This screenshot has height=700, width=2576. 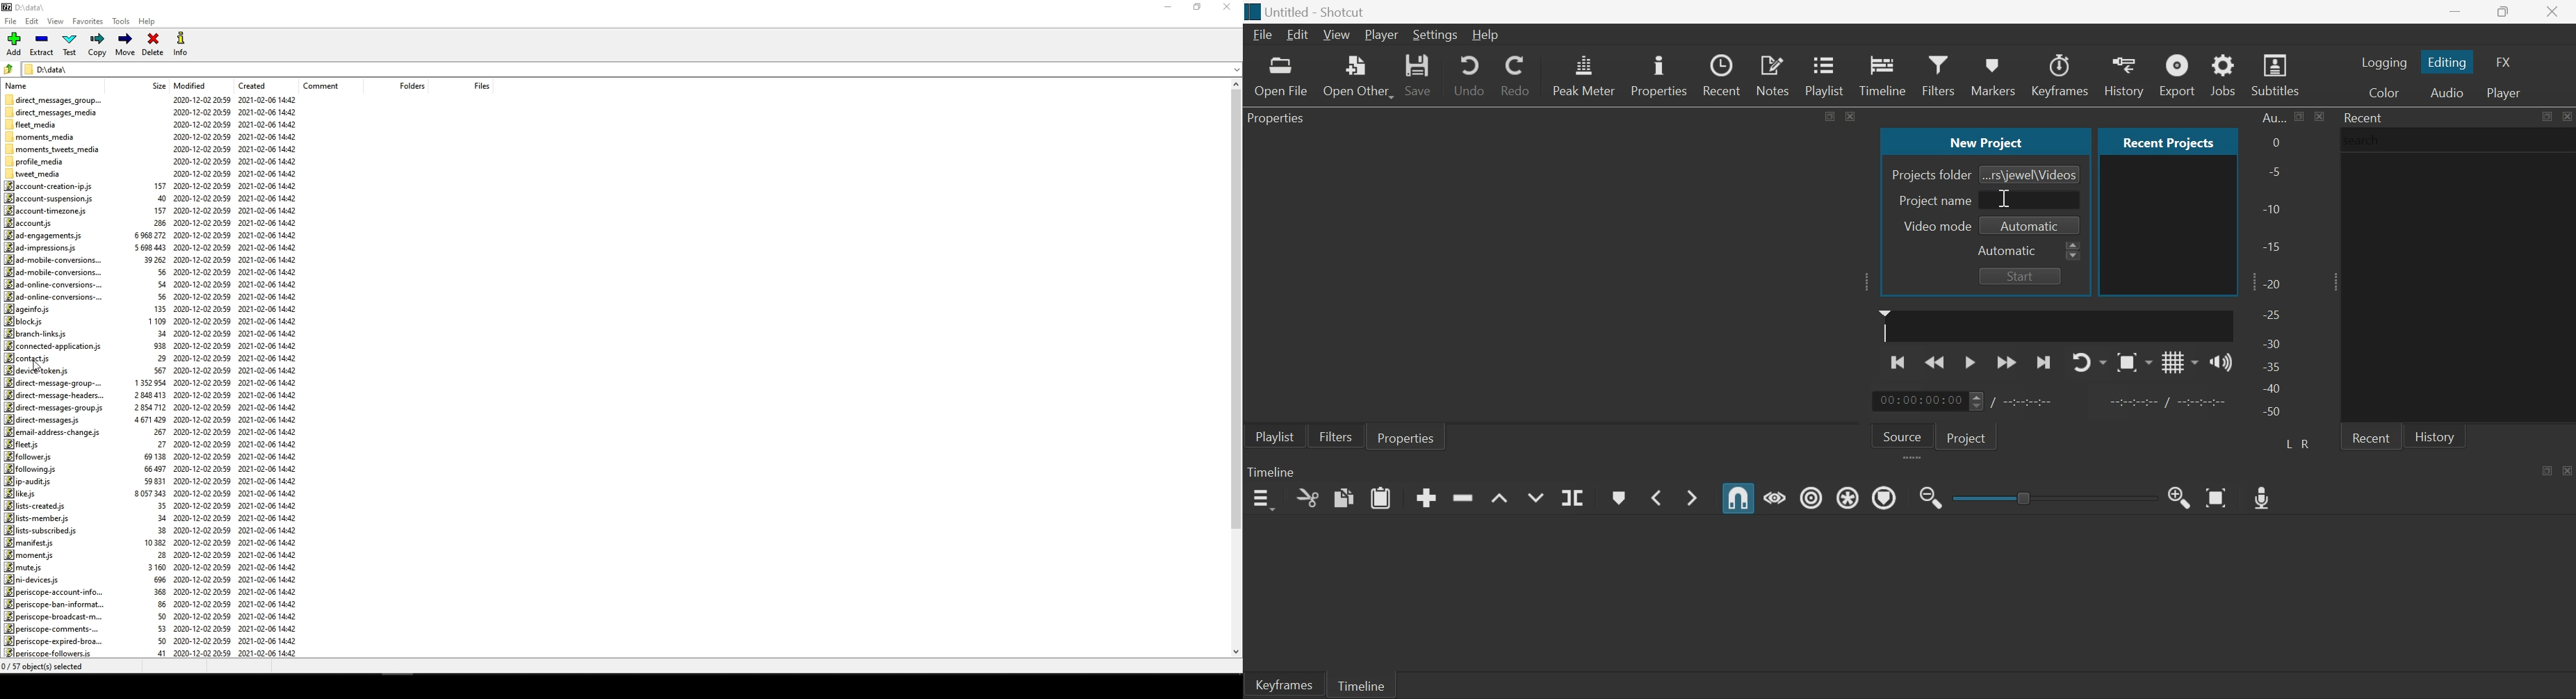 What do you see at coordinates (2384, 62) in the screenshot?
I see `Switch to the Logging layout` at bounding box center [2384, 62].